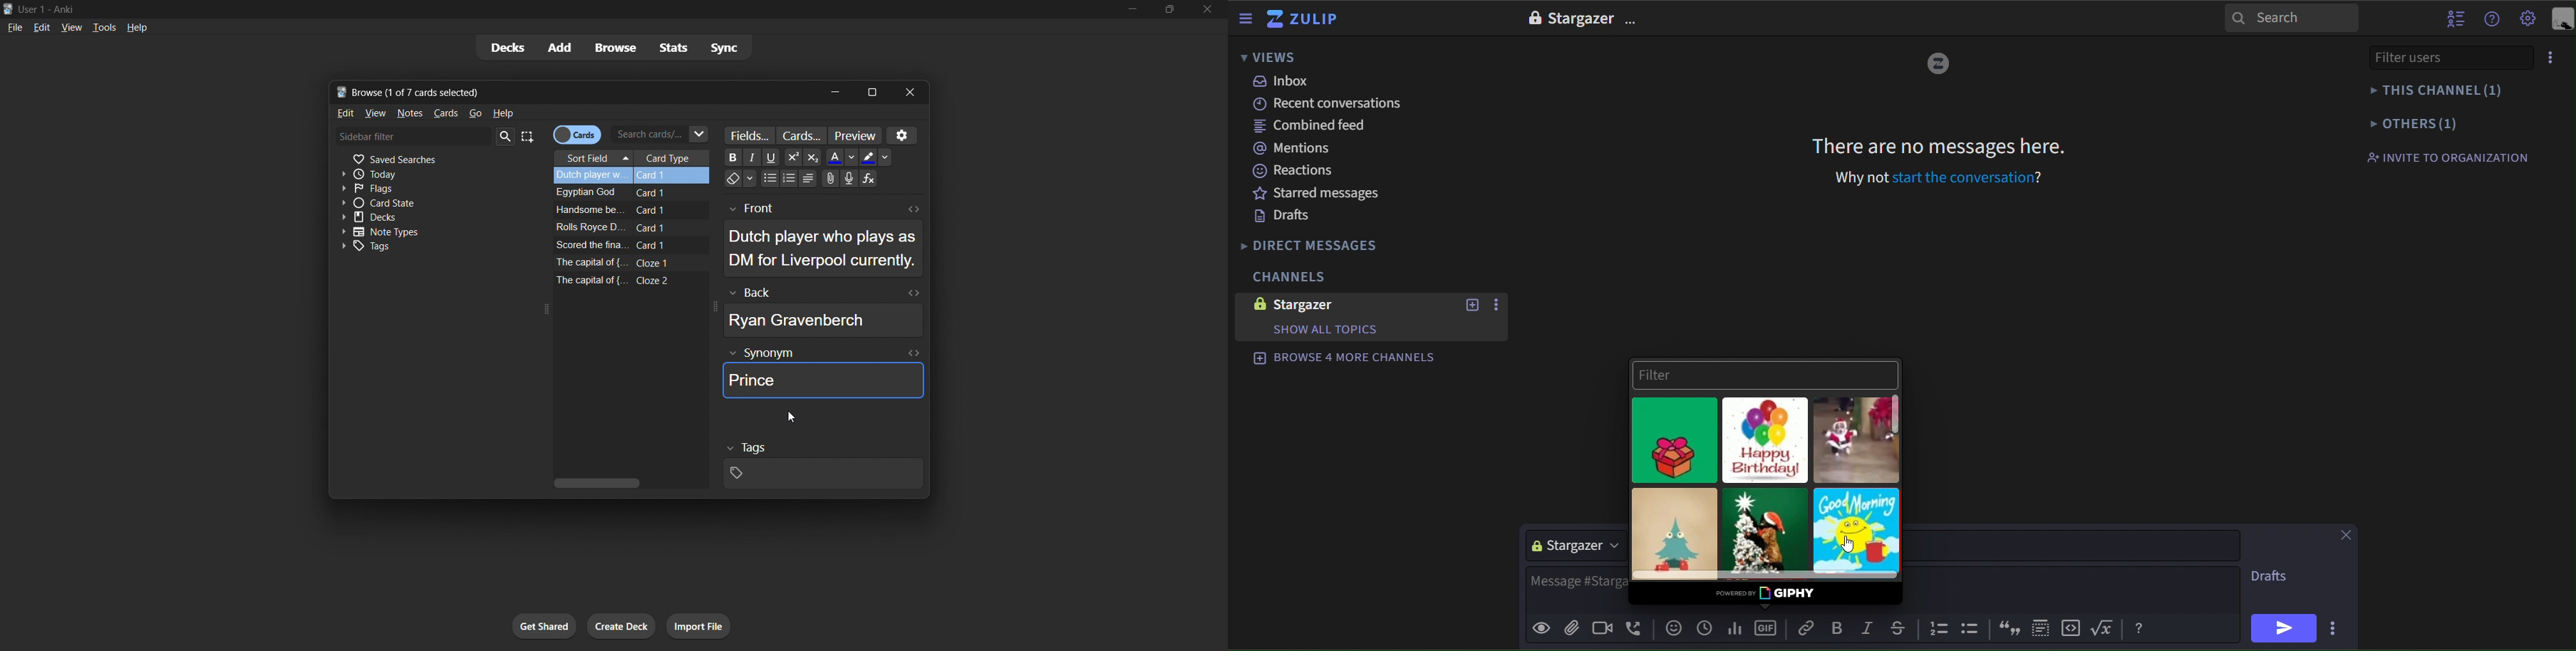 The width and height of the screenshot is (2576, 672). What do you see at coordinates (824, 372) in the screenshot?
I see `synonym field data of selected card` at bounding box center [824, 372].